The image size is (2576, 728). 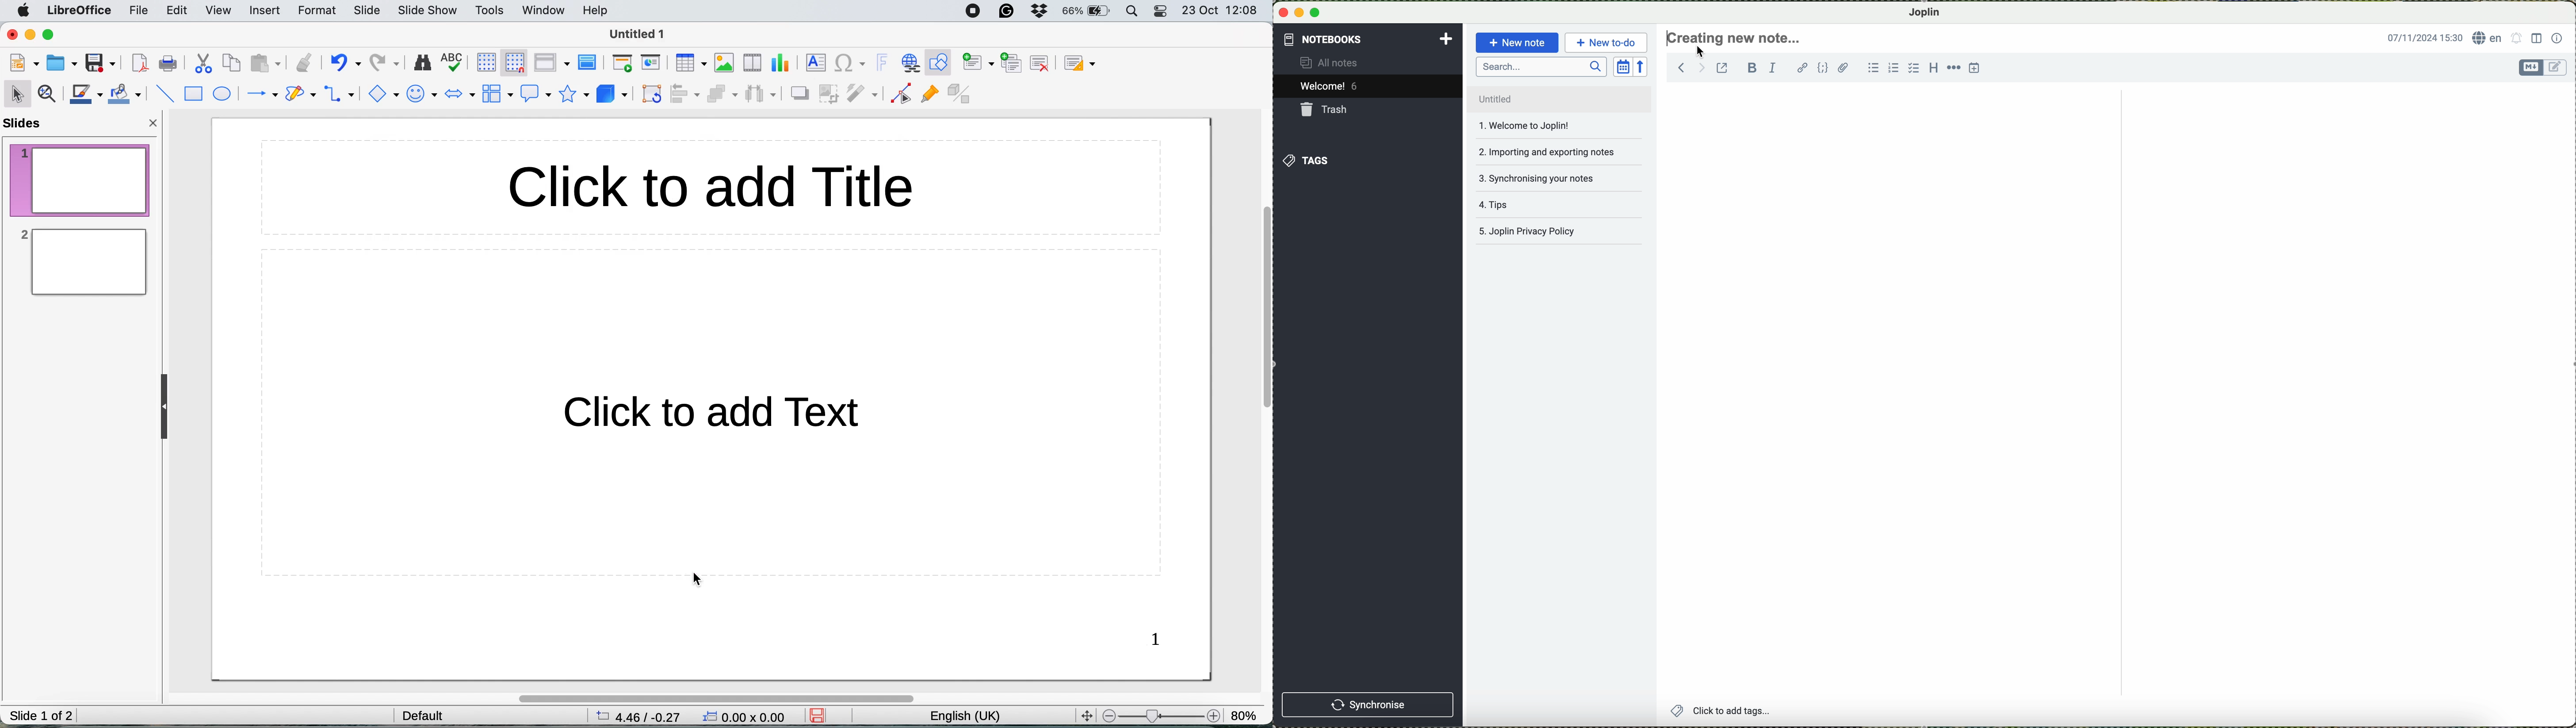 What do you see at coordinates (1975, 69) in the screenshot?
I see `insert time` at bounding box center [1975, 69].